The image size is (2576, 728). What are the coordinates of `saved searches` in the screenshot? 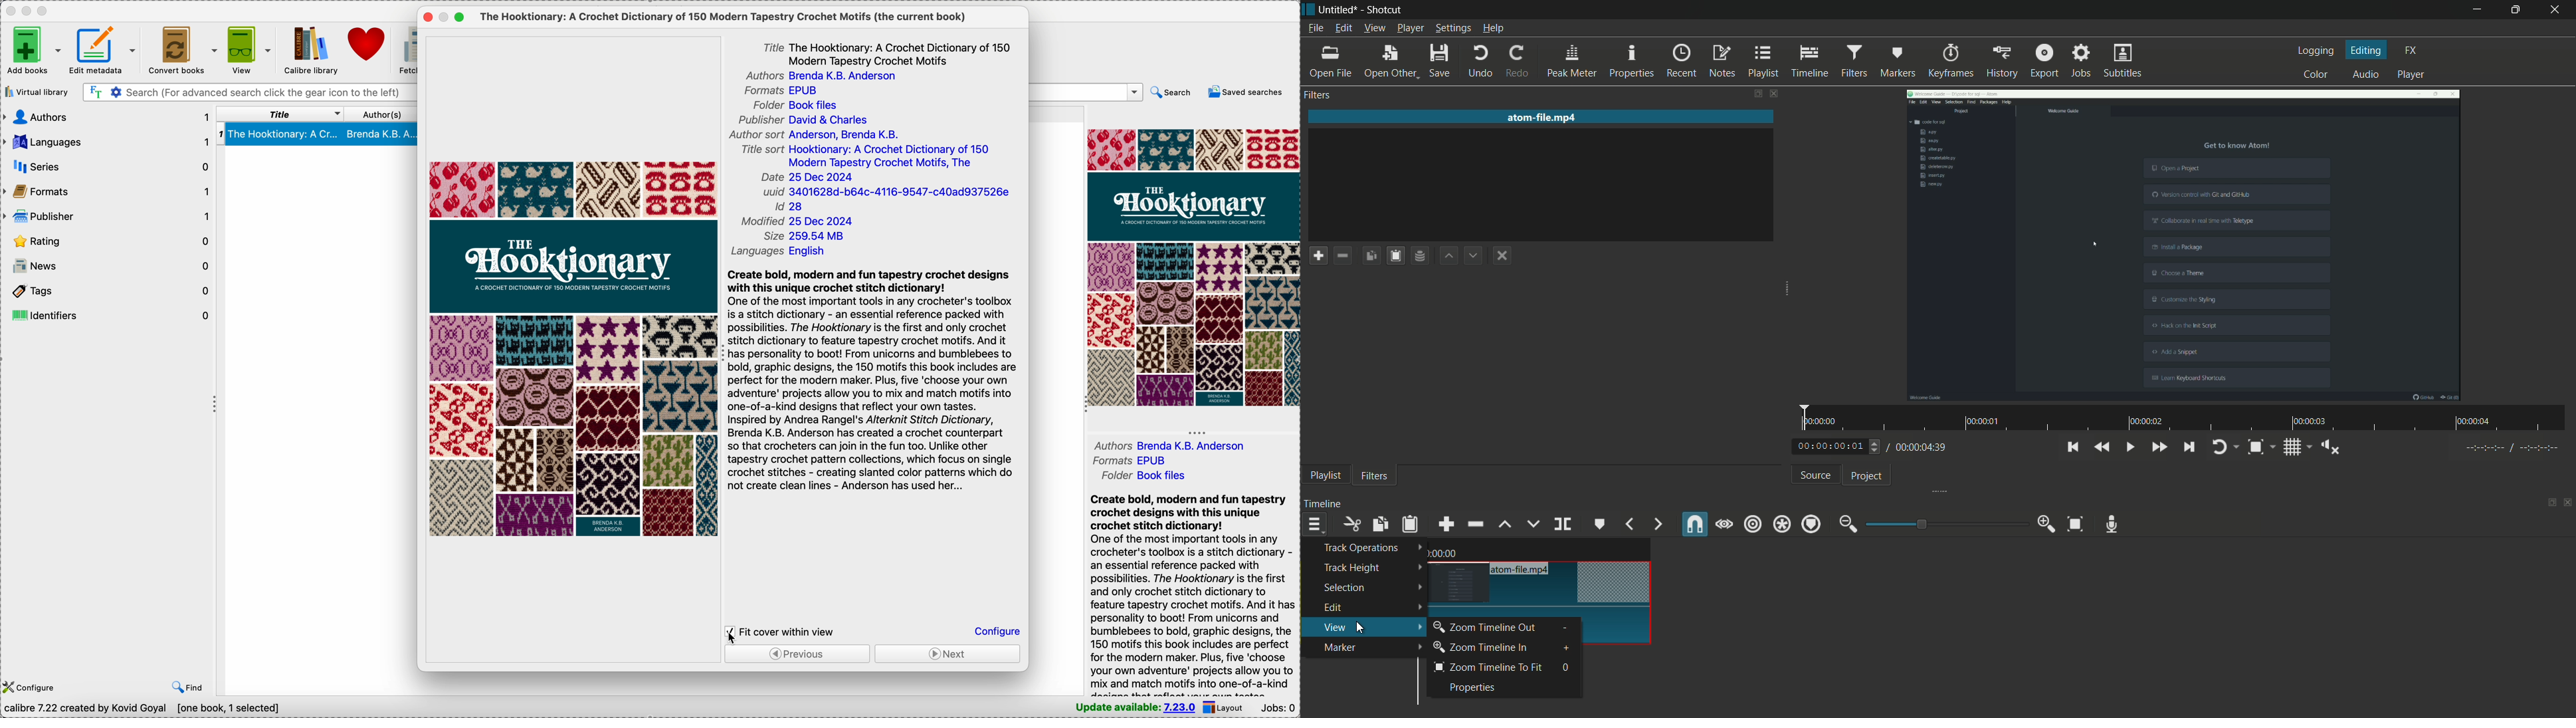 It's located at (1248, 91).